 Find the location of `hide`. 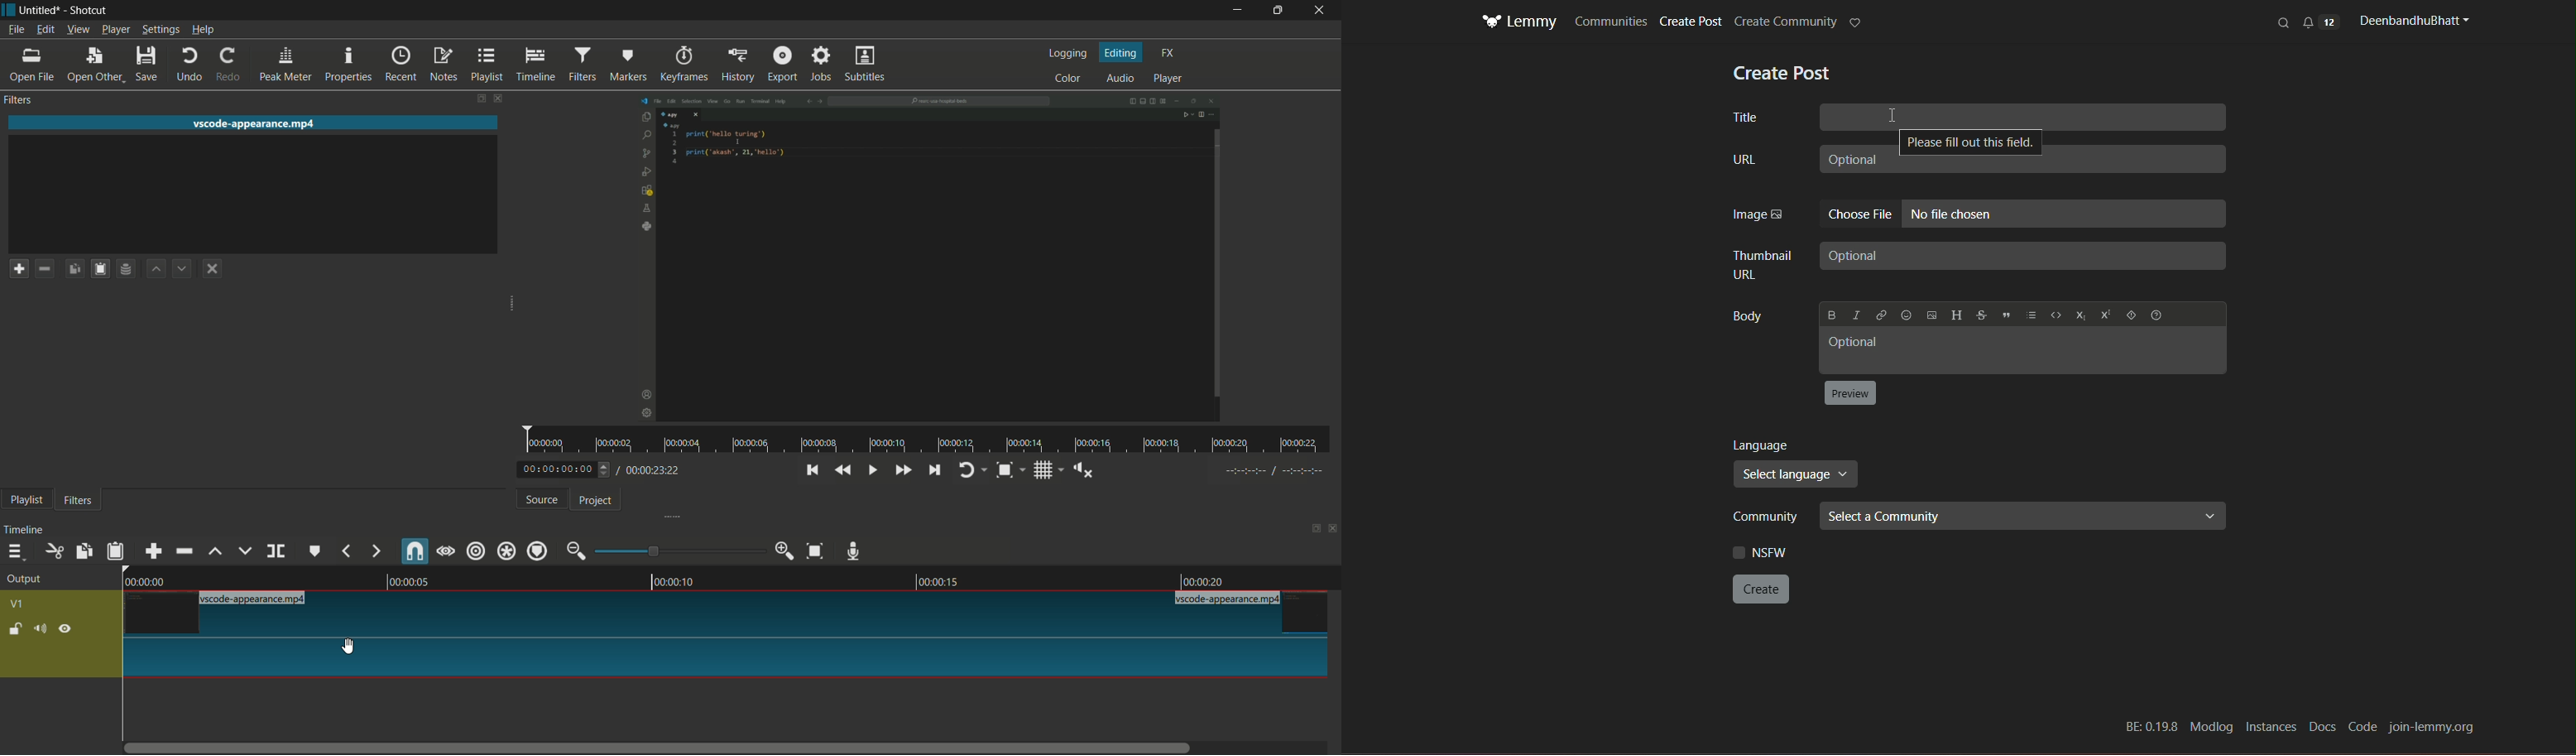

hide is located at coordinates (65, 629).